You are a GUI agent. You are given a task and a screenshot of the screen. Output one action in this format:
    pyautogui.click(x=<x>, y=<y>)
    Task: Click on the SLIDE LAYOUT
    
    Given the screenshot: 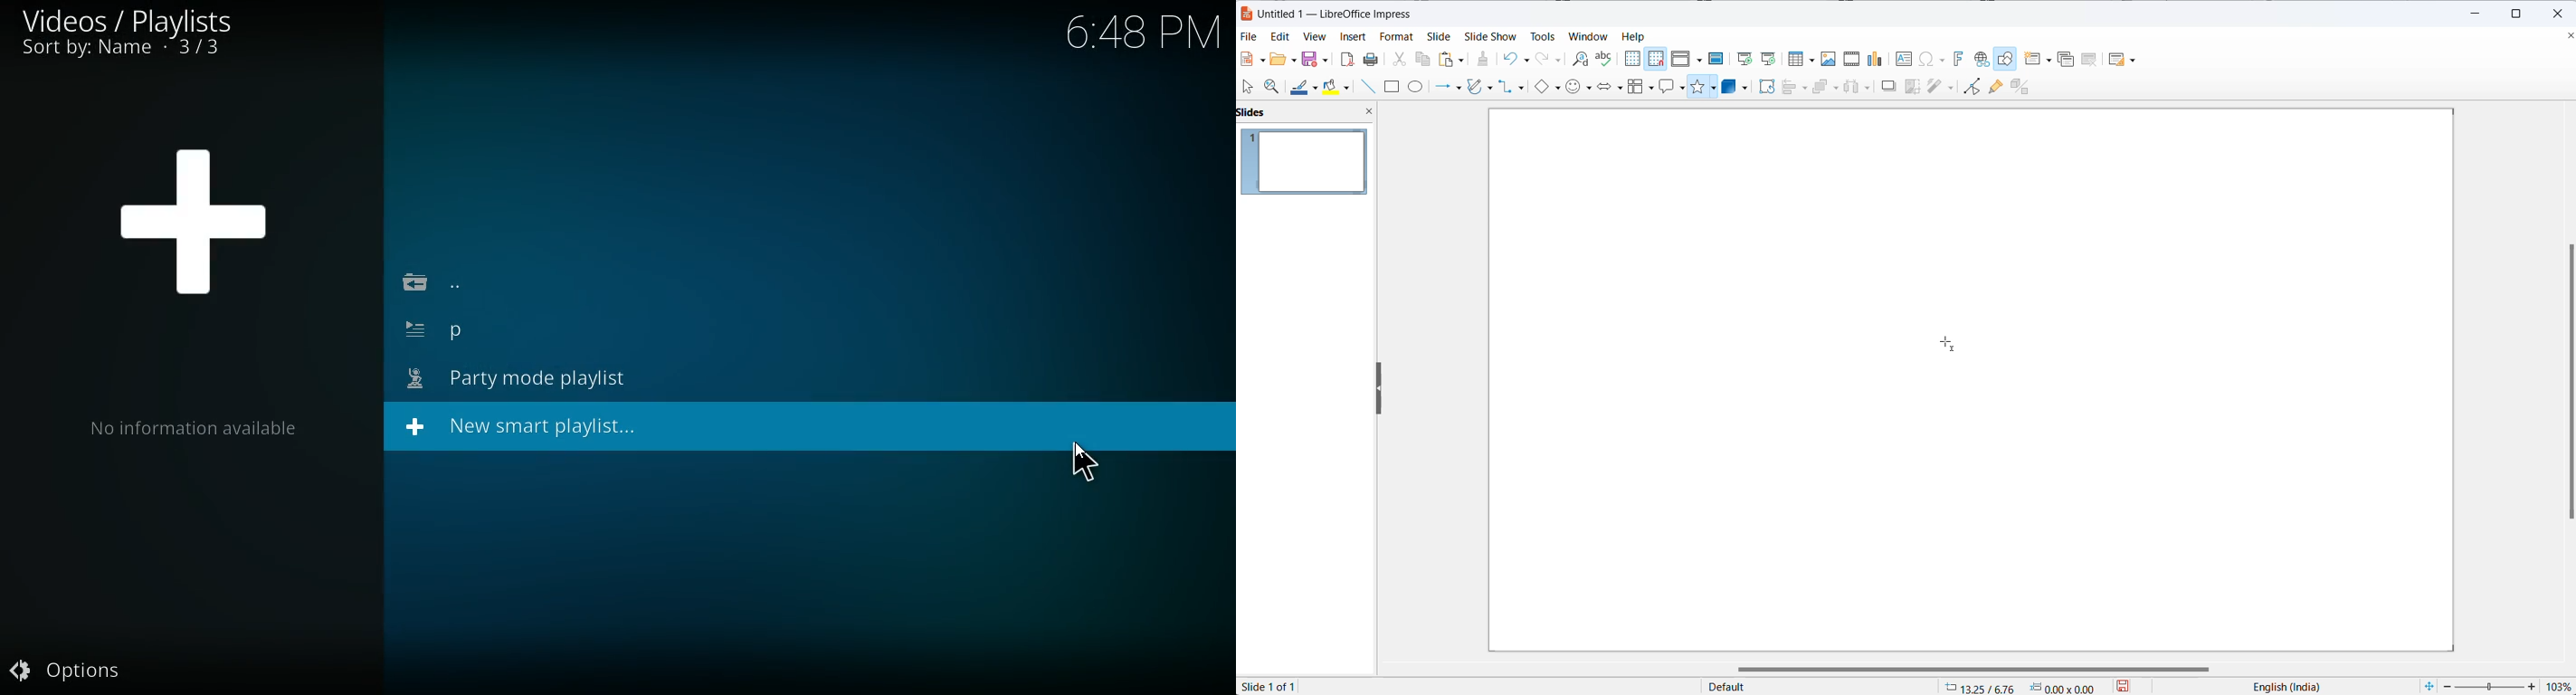 What is the action you would take?
    pyautogui.click(x=2123, y=59)
    